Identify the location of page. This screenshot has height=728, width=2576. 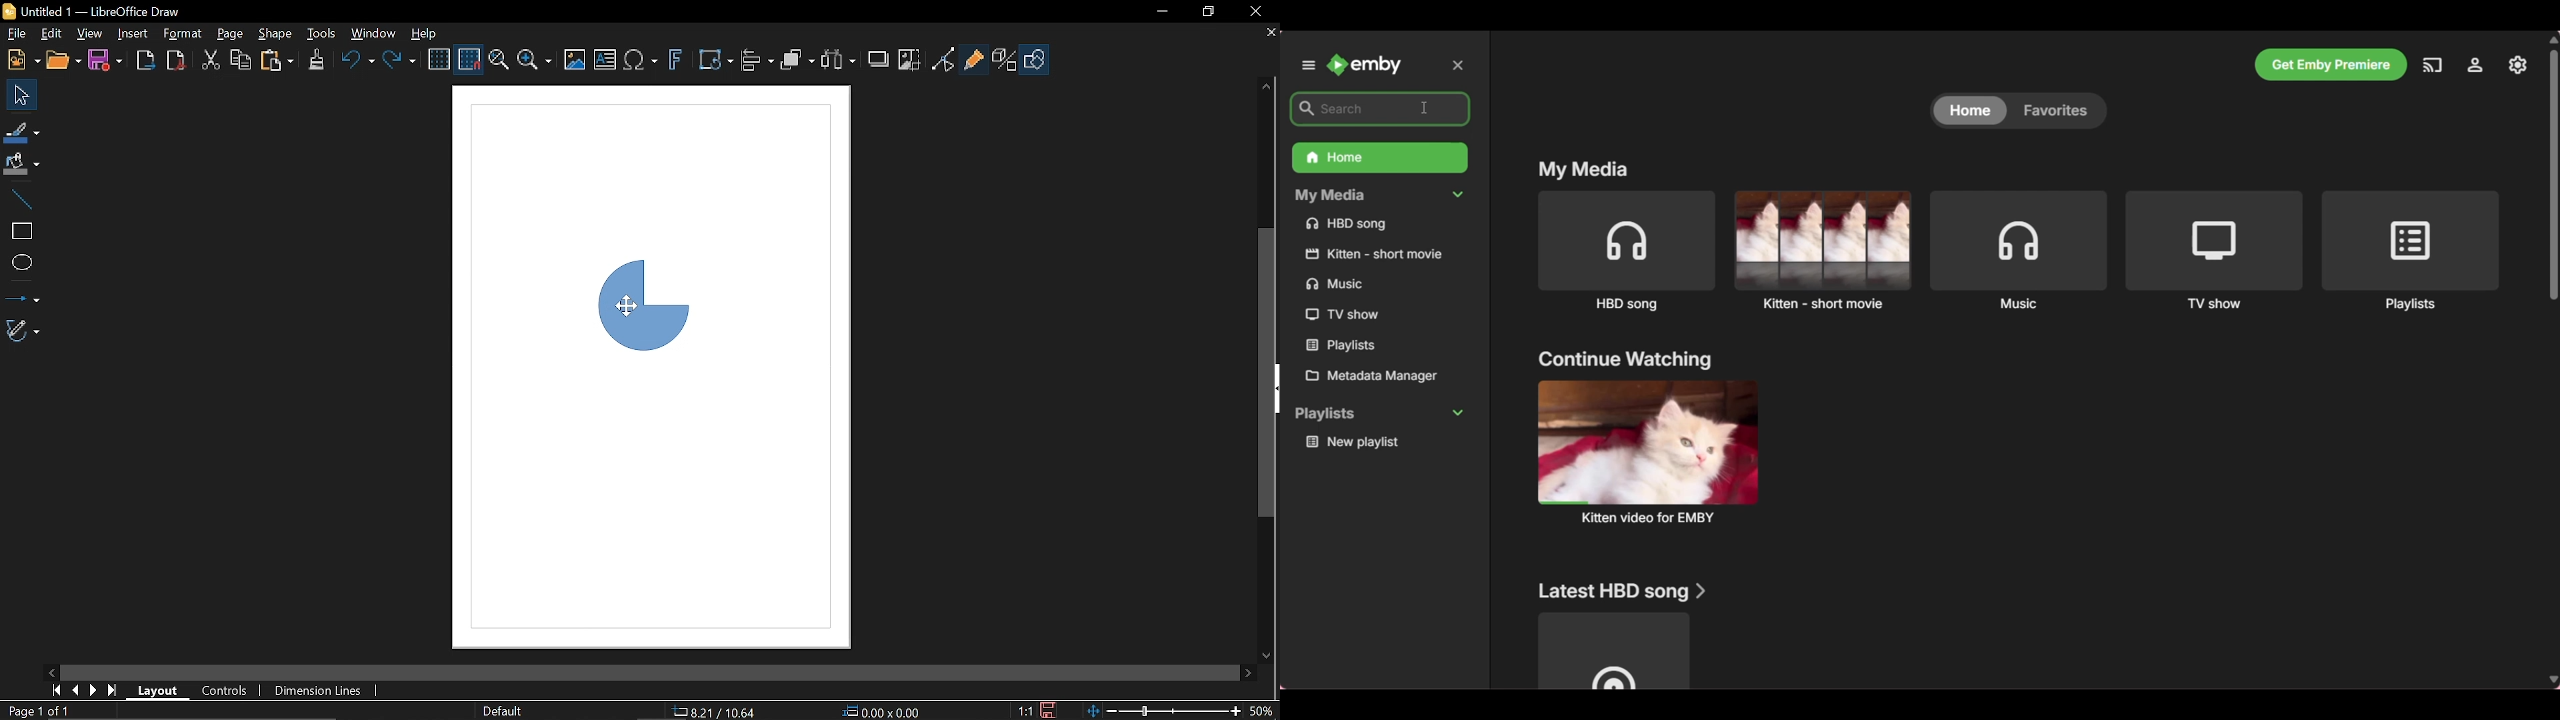
(230, 36).